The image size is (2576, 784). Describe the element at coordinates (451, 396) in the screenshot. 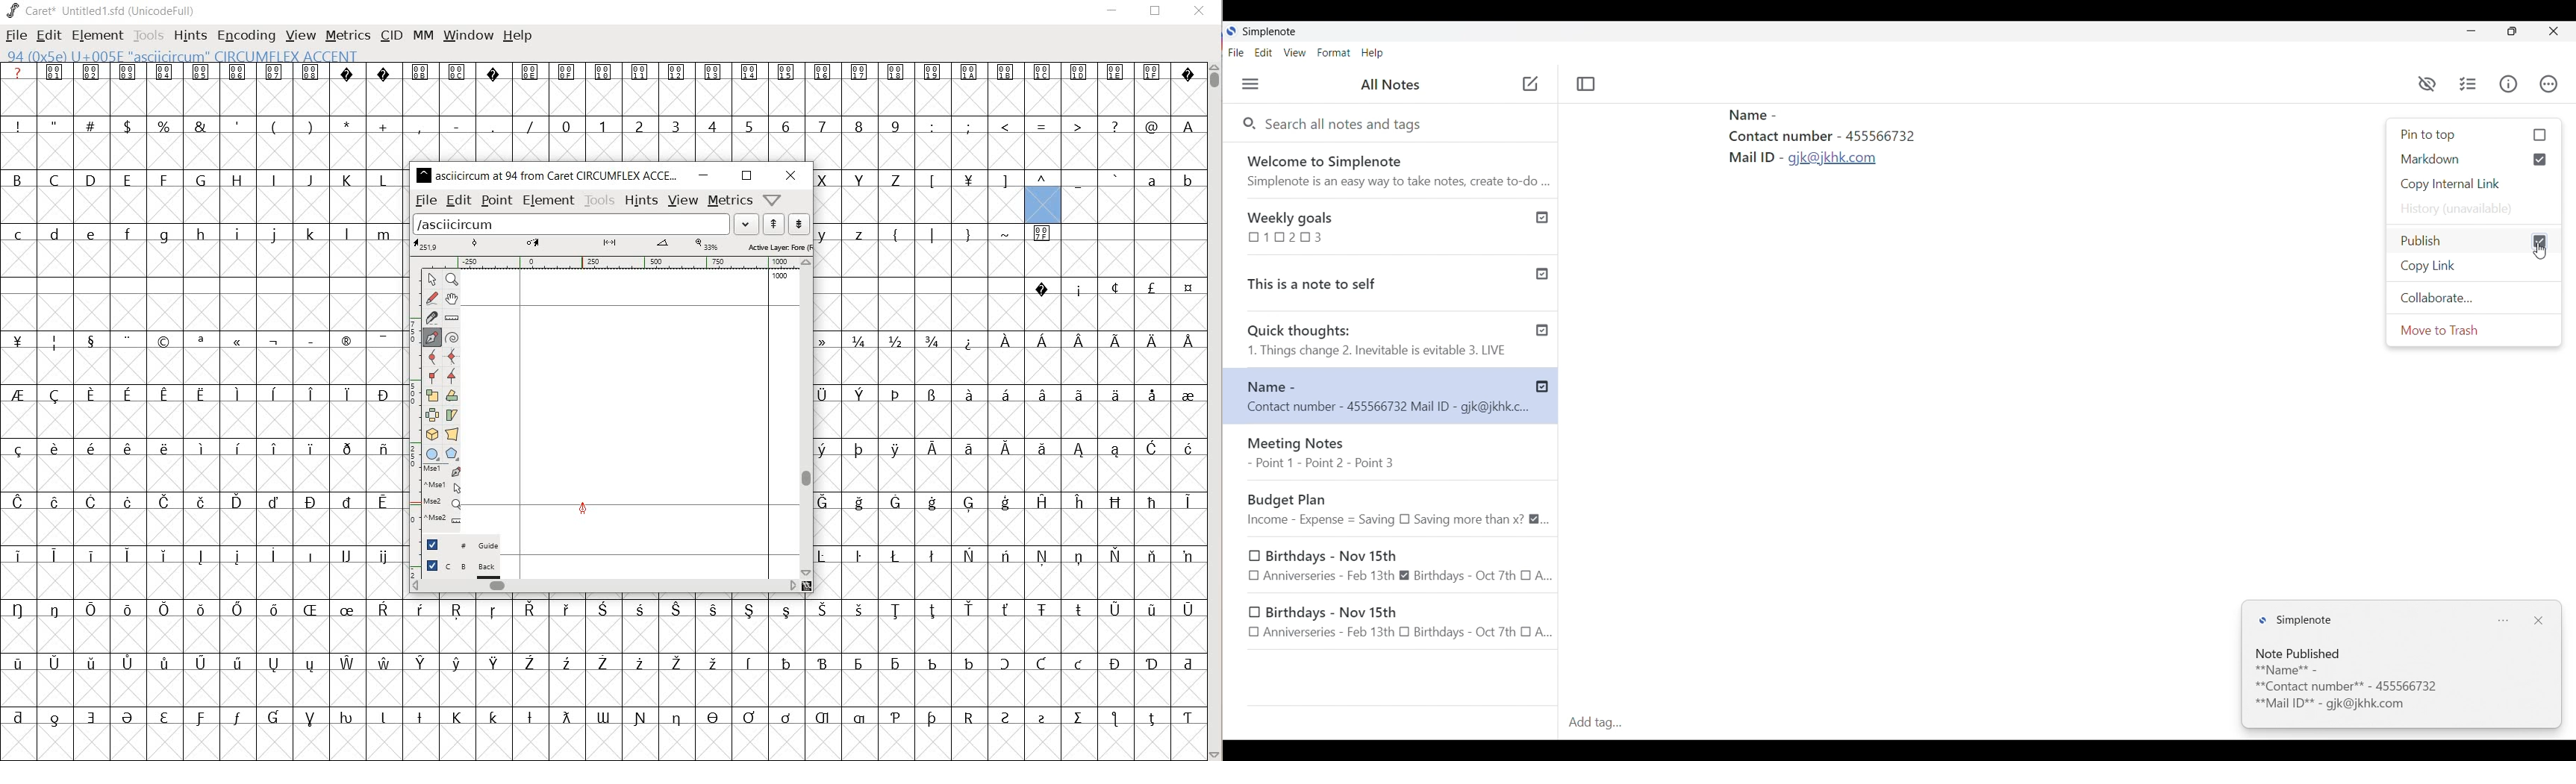

I see `Rotate the selection` at that location.